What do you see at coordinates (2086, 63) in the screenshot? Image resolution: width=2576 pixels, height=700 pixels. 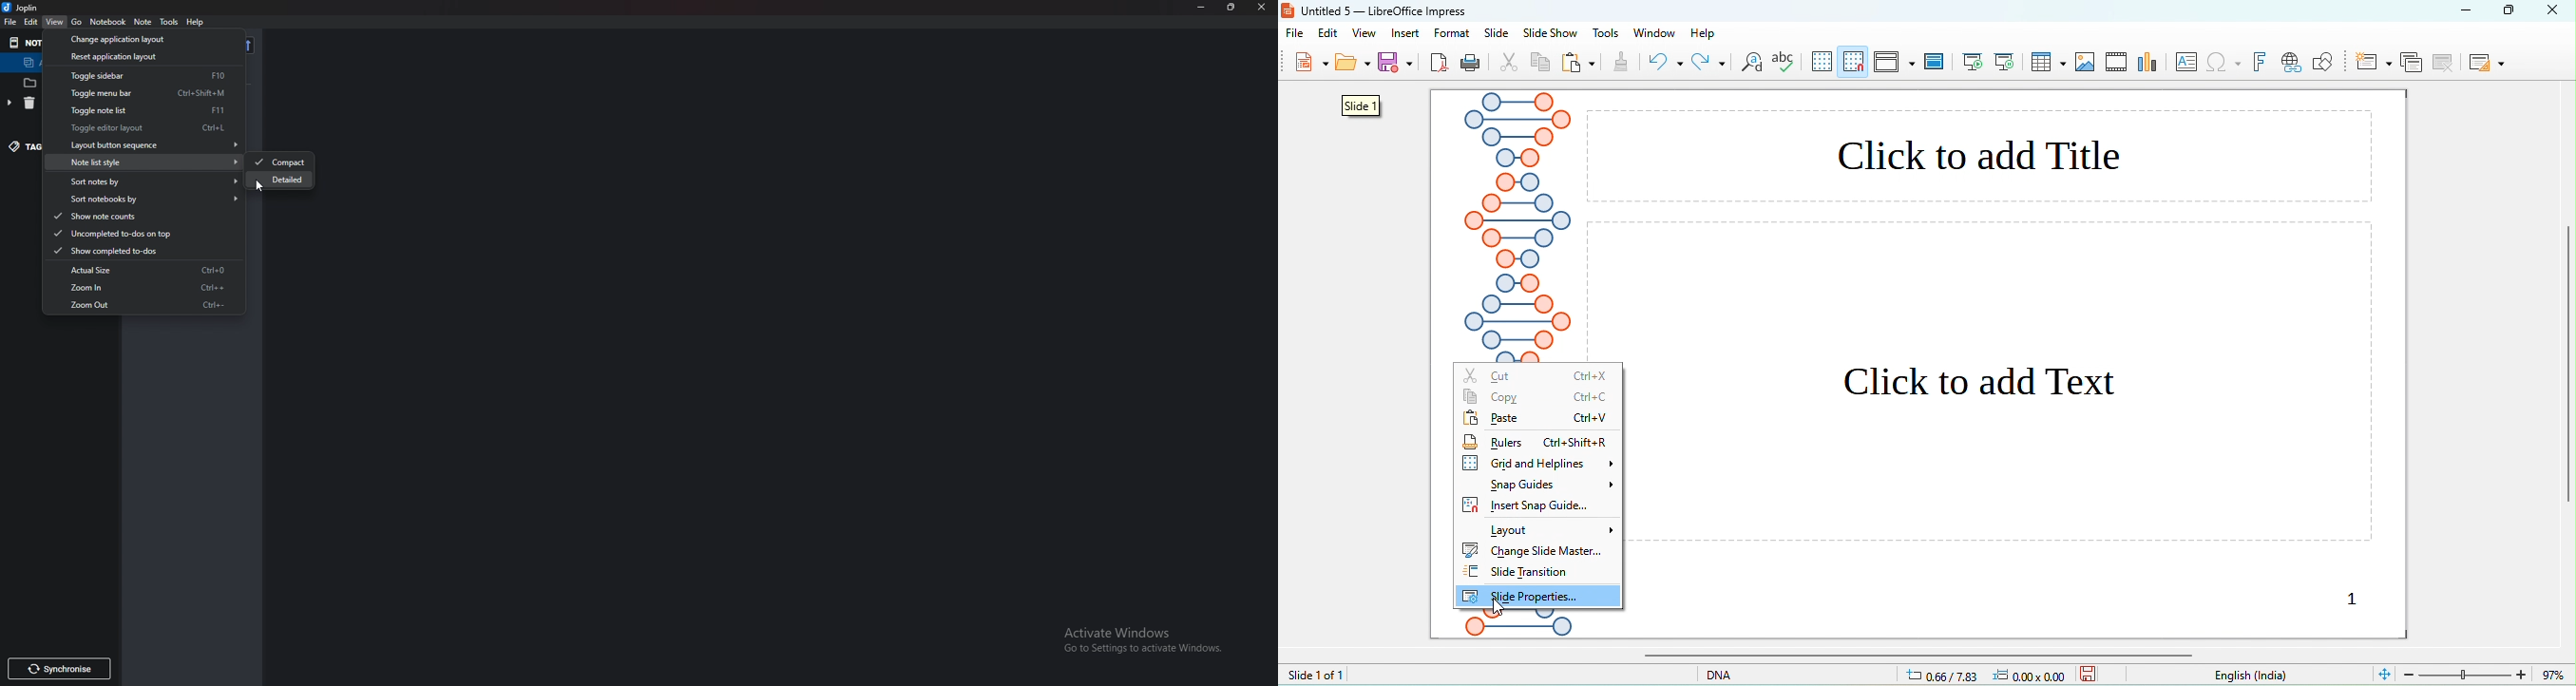 I see `chart` at bounding box center [2086, 63].